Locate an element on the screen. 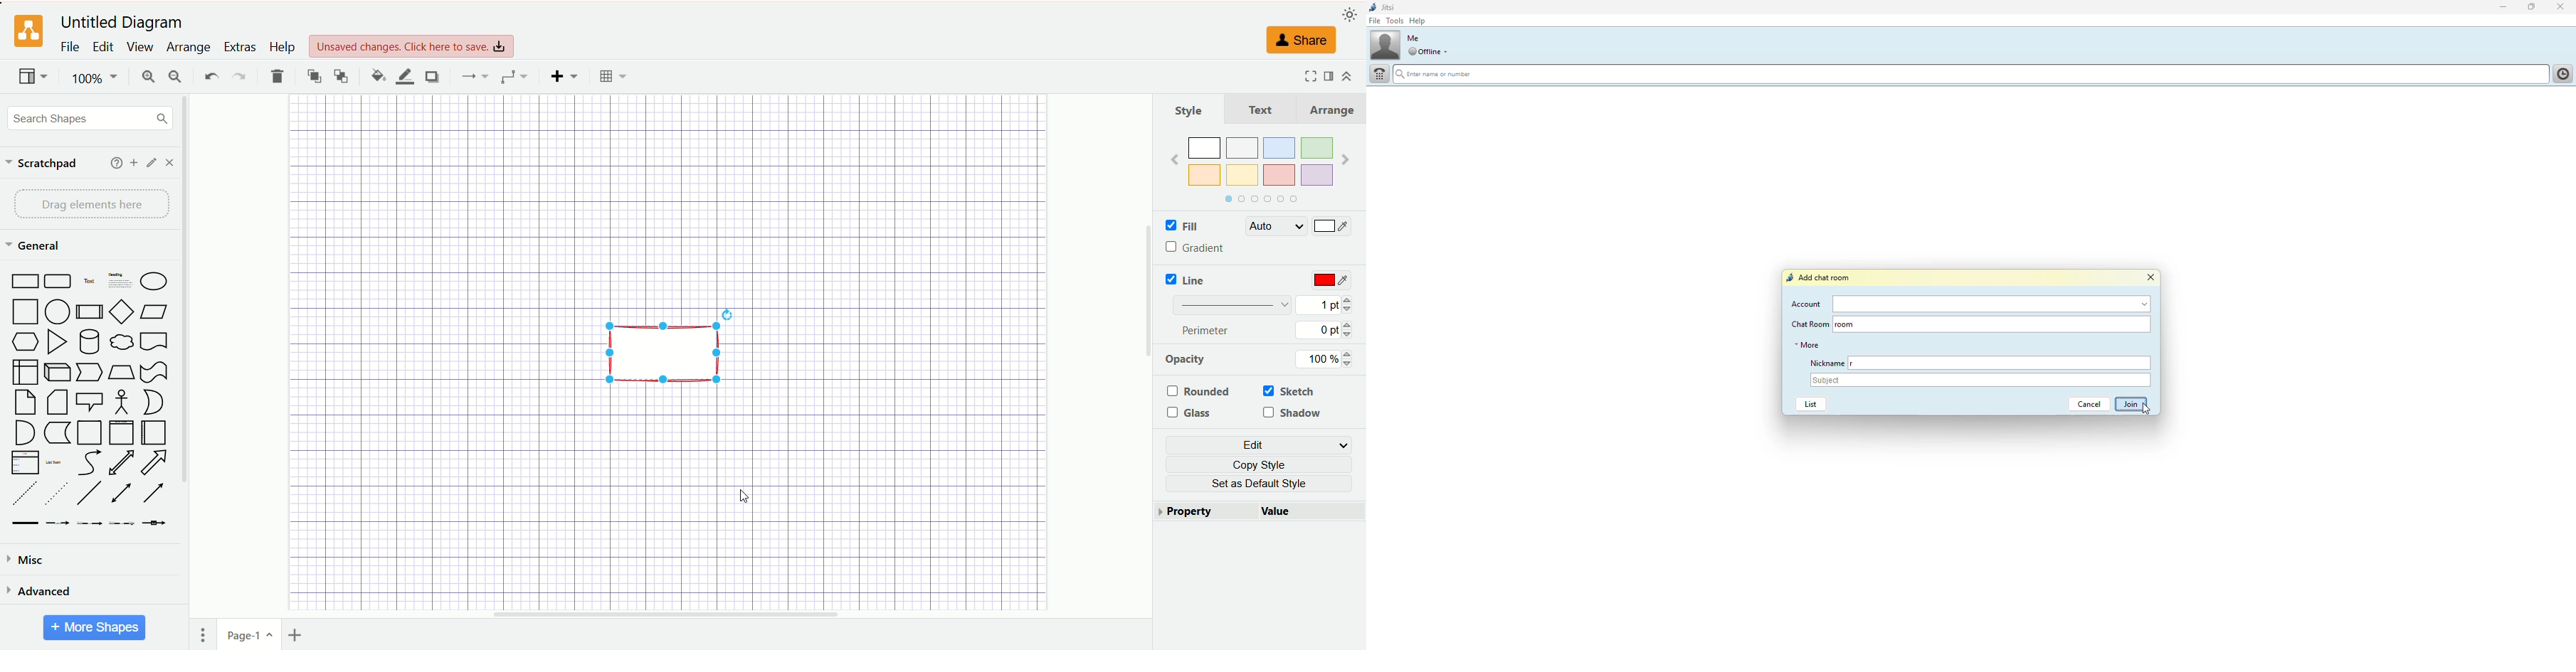 This screenshot has height=672, width=2576. vertical scroll bar is located at coordinates (189, 371).